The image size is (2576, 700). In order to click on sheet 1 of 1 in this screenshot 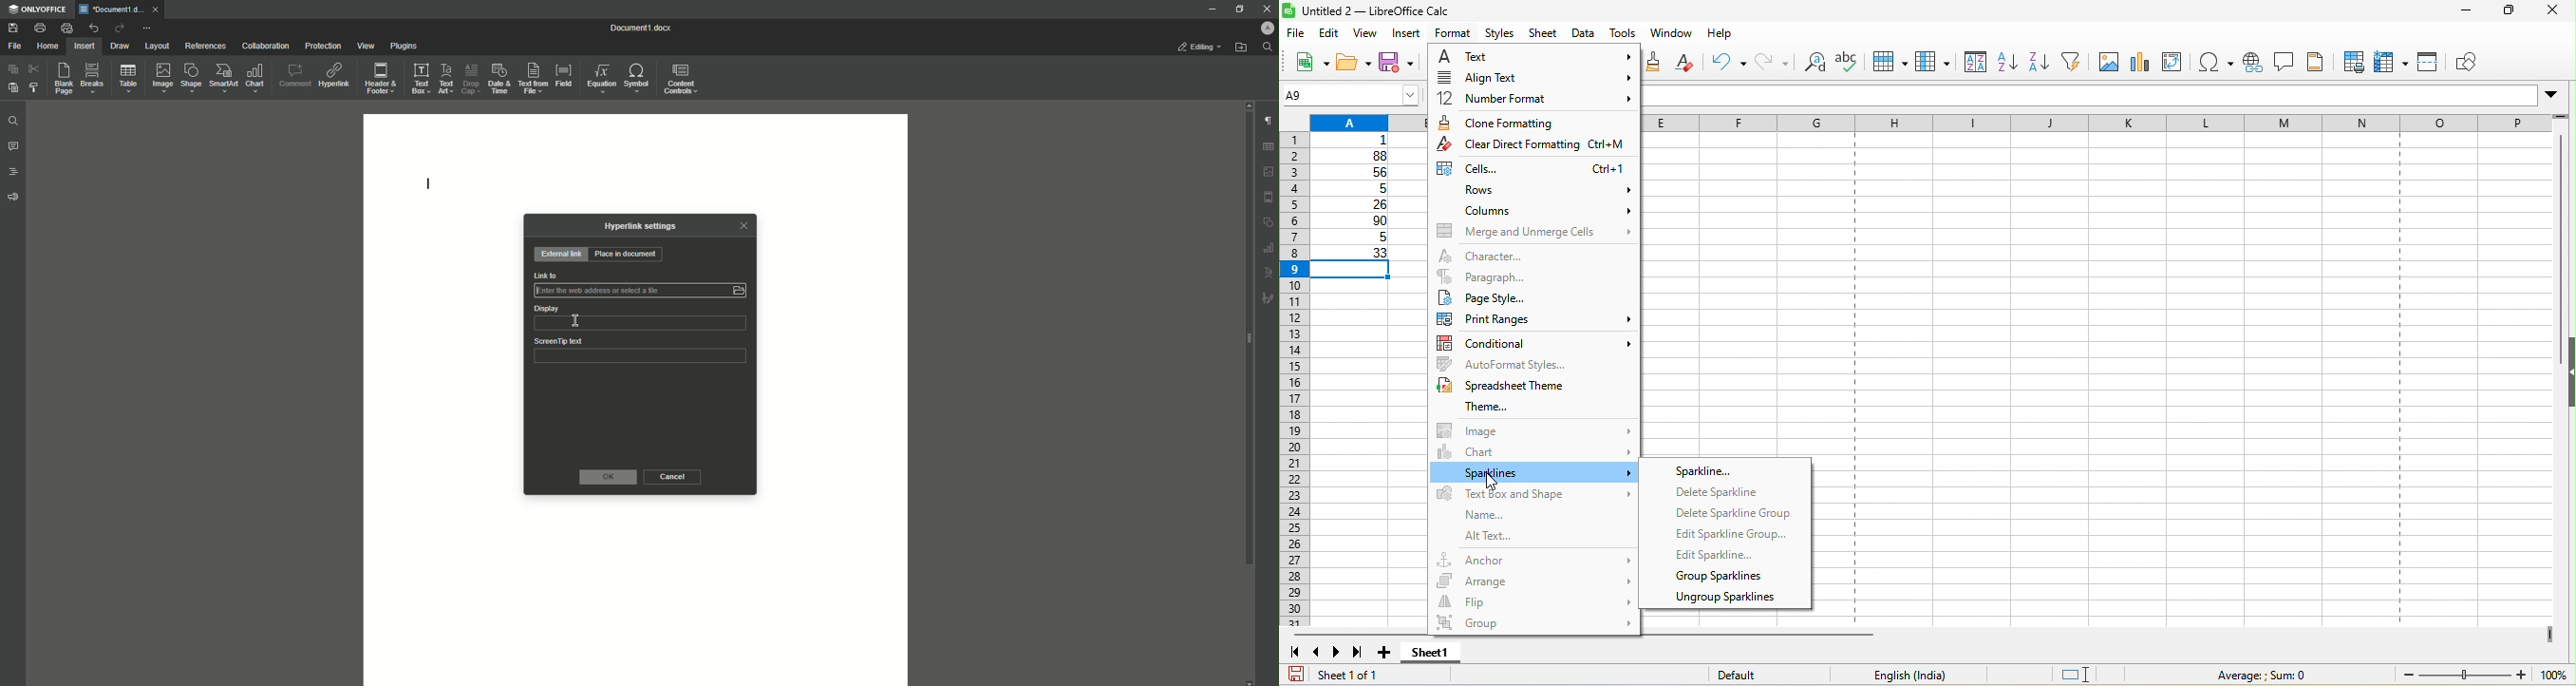, I will do `click(1379, 677)`.